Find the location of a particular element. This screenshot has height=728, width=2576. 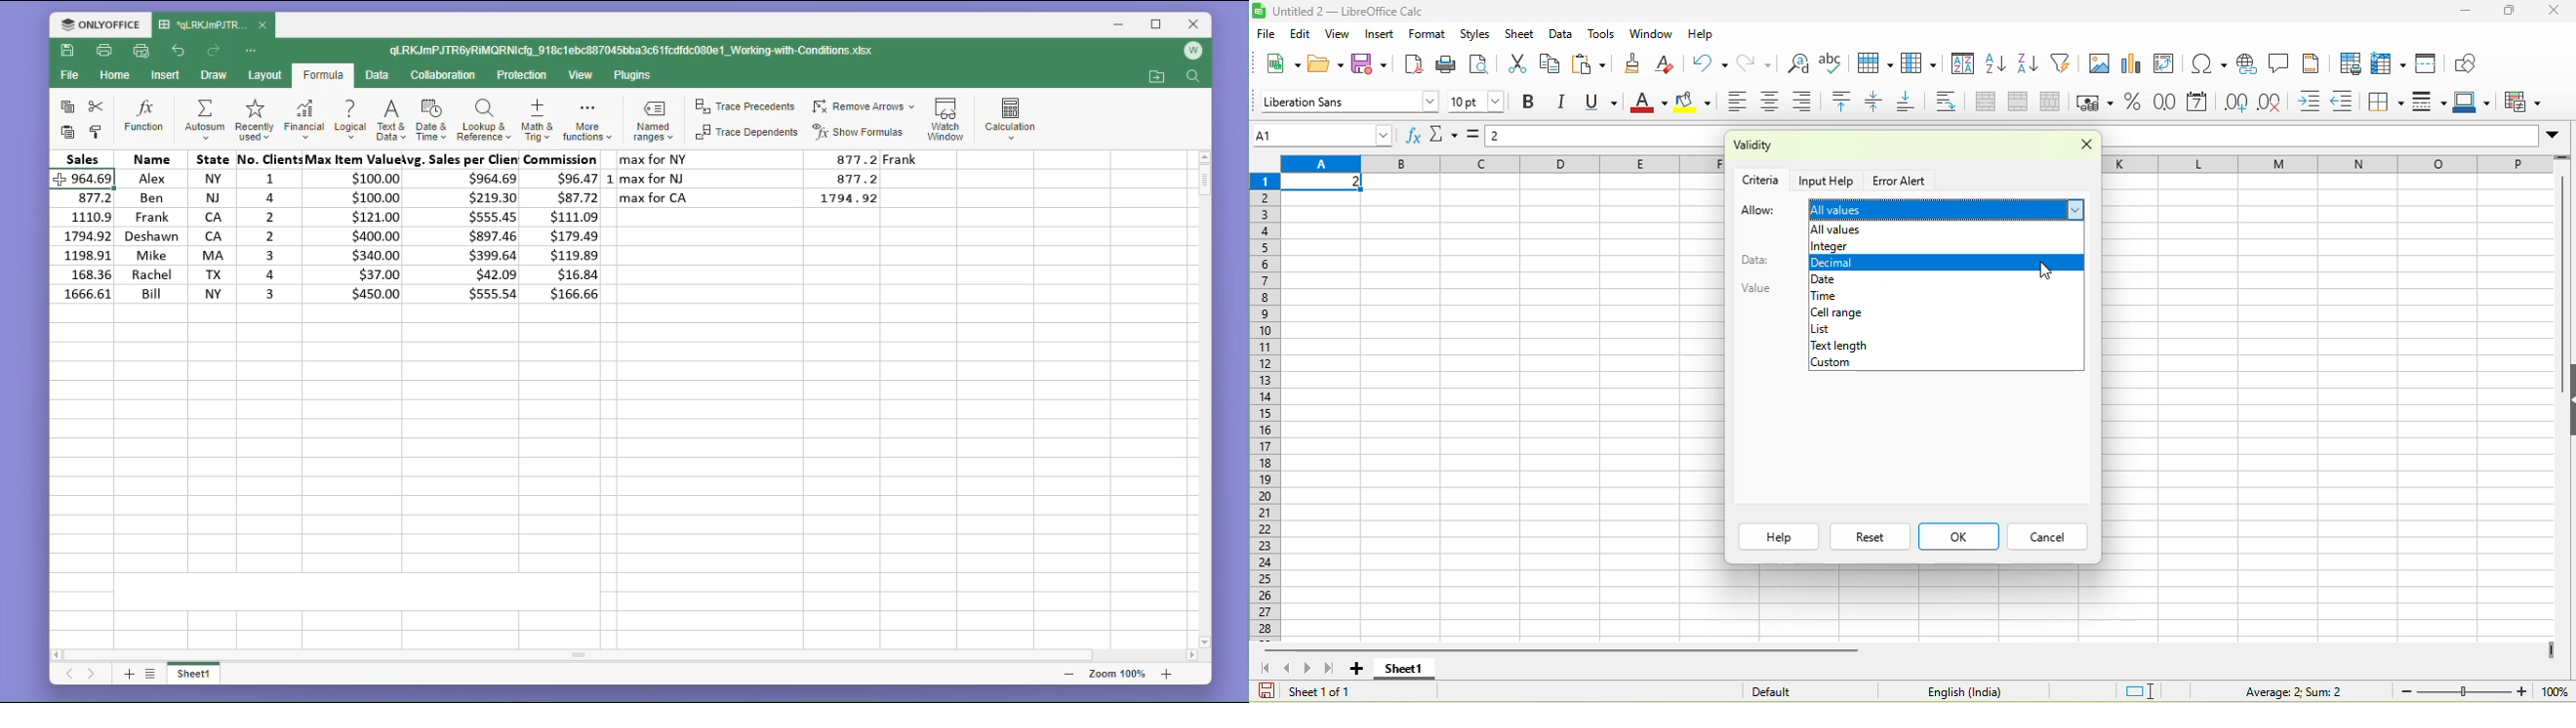

close is located at coordinates (2557, 10).